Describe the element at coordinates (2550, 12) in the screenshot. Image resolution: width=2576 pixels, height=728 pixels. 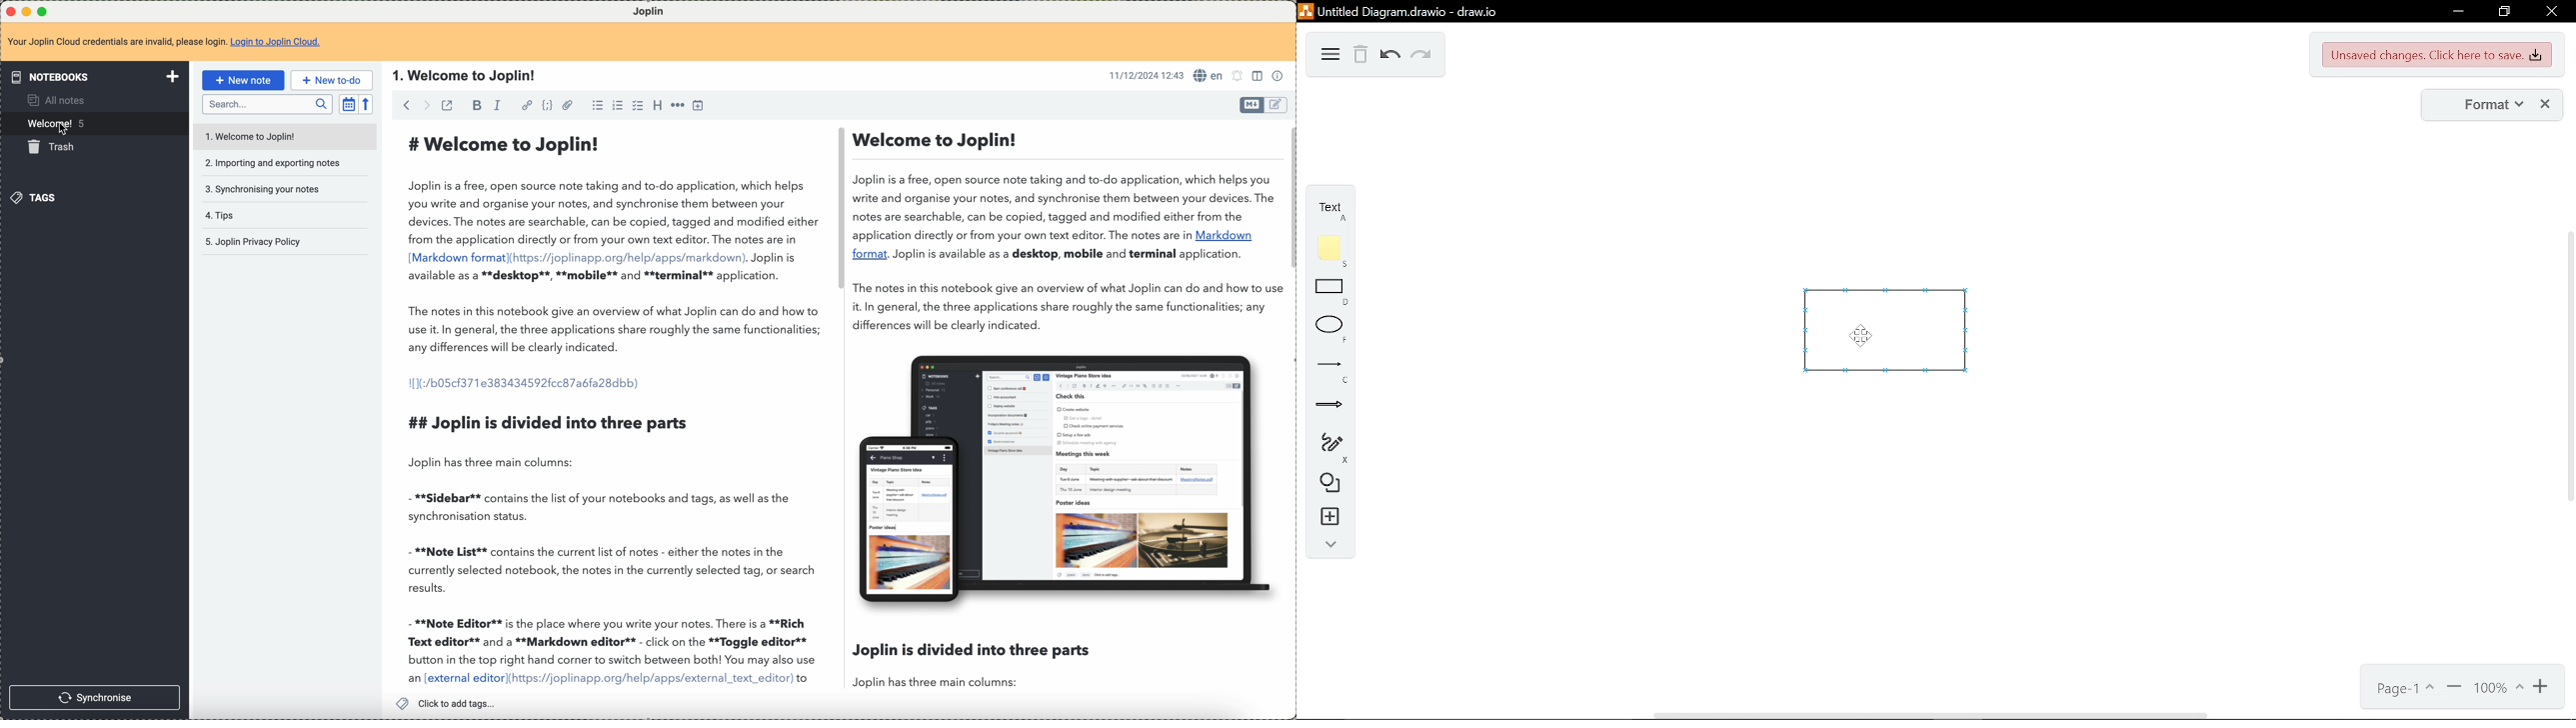
I see `close` at that location.